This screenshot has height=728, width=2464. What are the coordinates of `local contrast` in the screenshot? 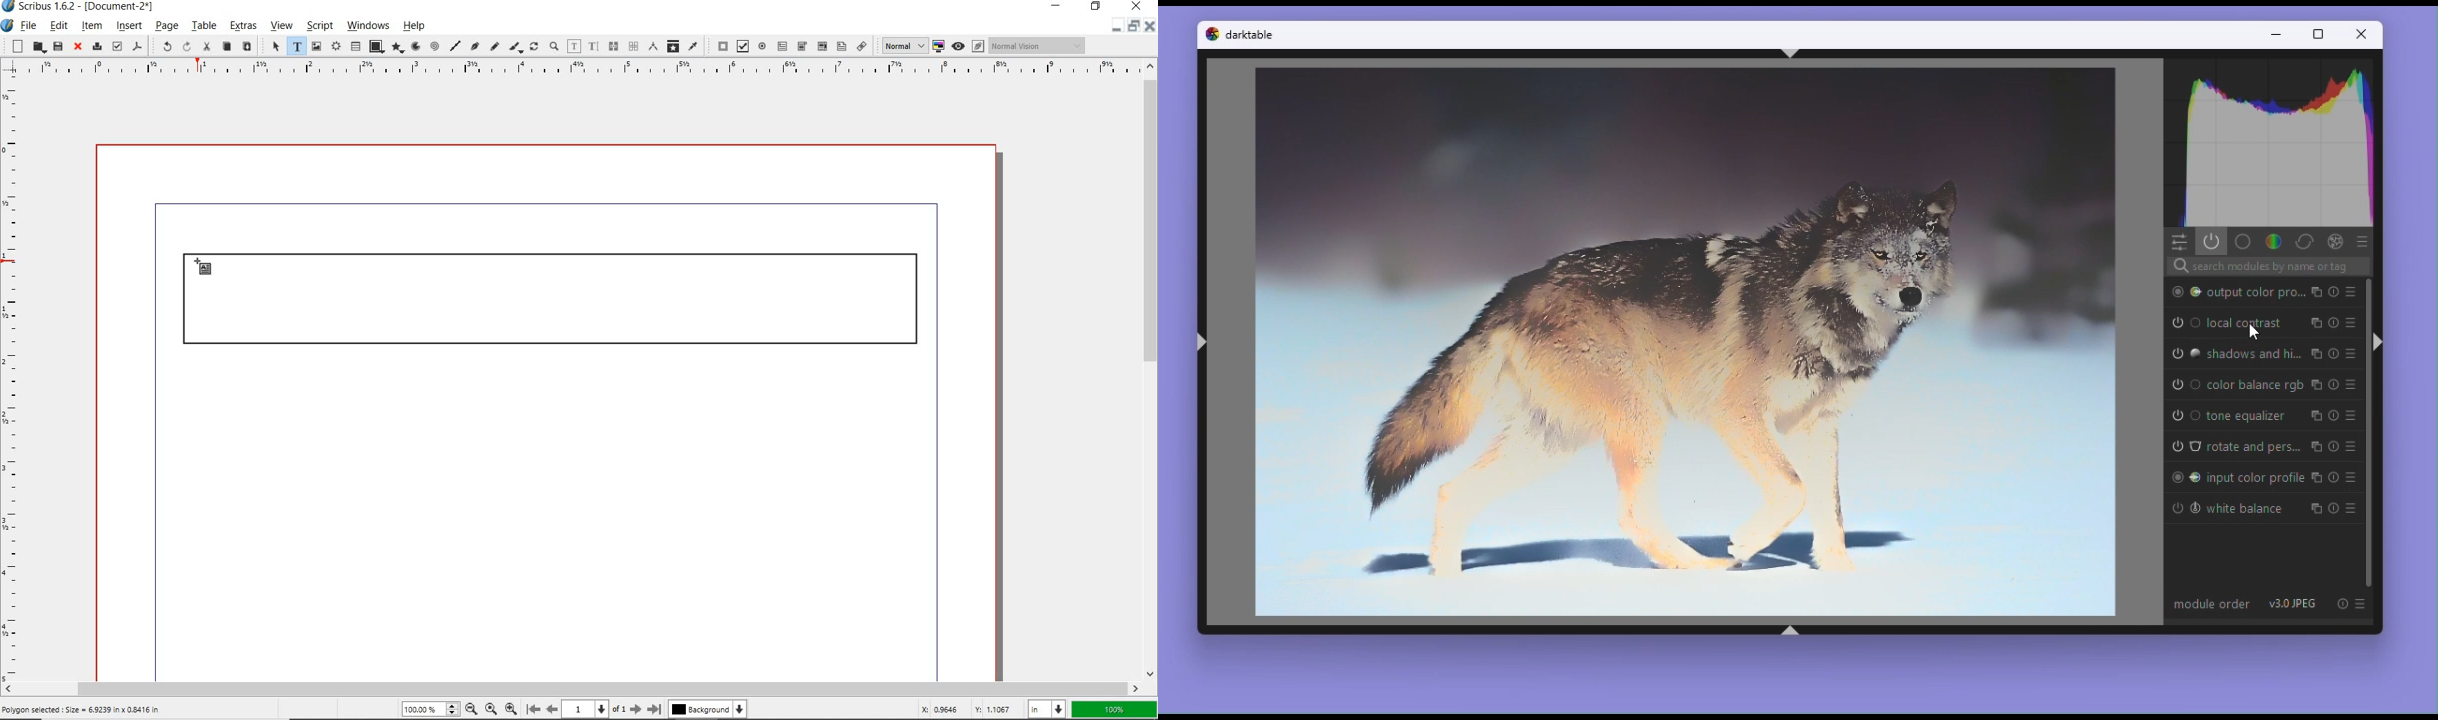 It's located at (2244, 322).